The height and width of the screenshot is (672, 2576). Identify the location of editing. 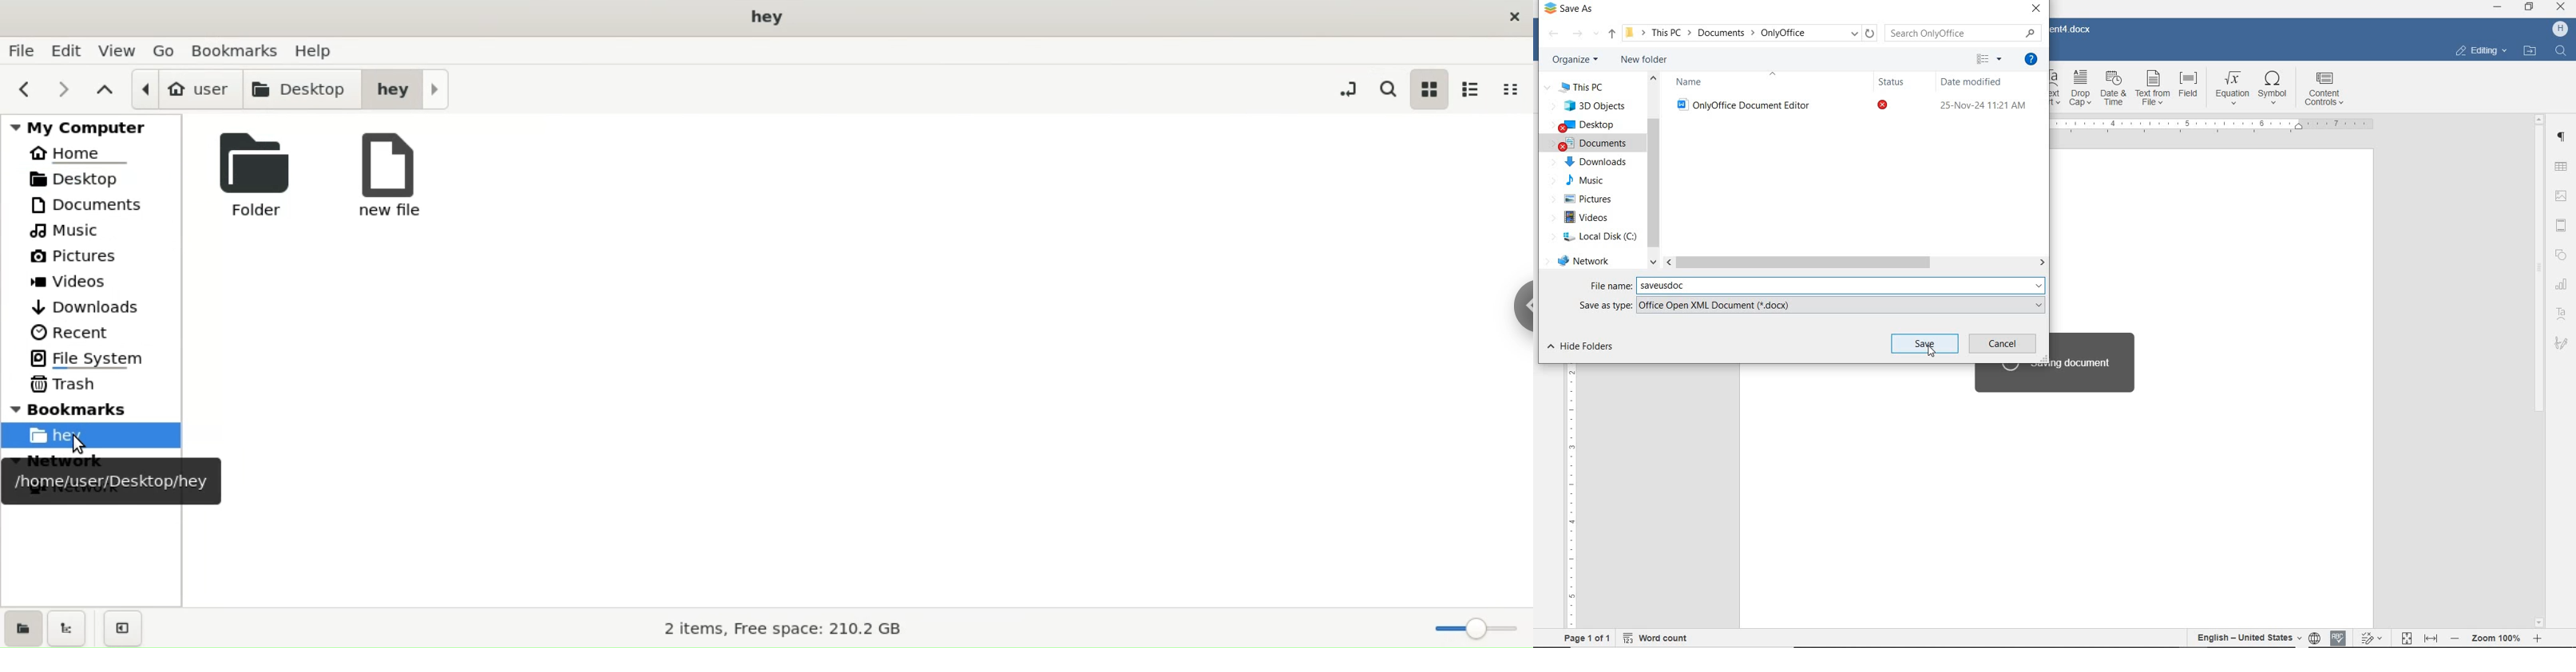
(2483, 50).